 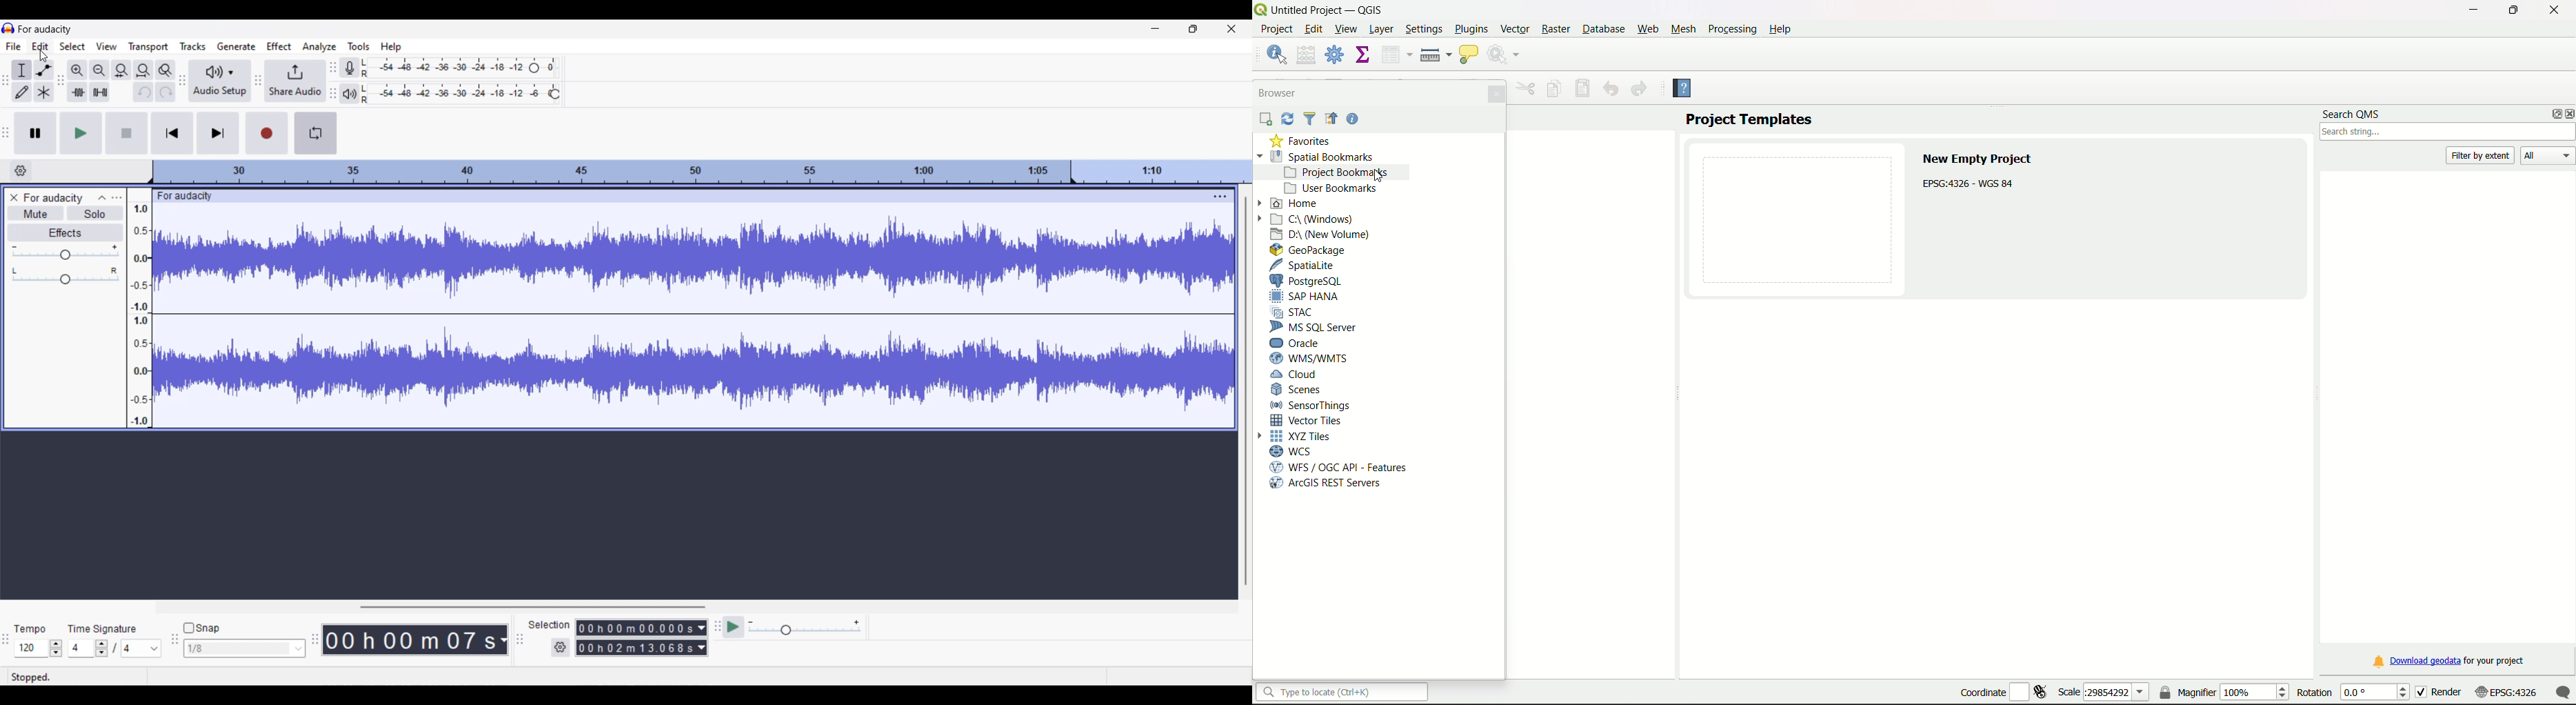 I want to click on Record/Record new track, so click(x=267, y=133).